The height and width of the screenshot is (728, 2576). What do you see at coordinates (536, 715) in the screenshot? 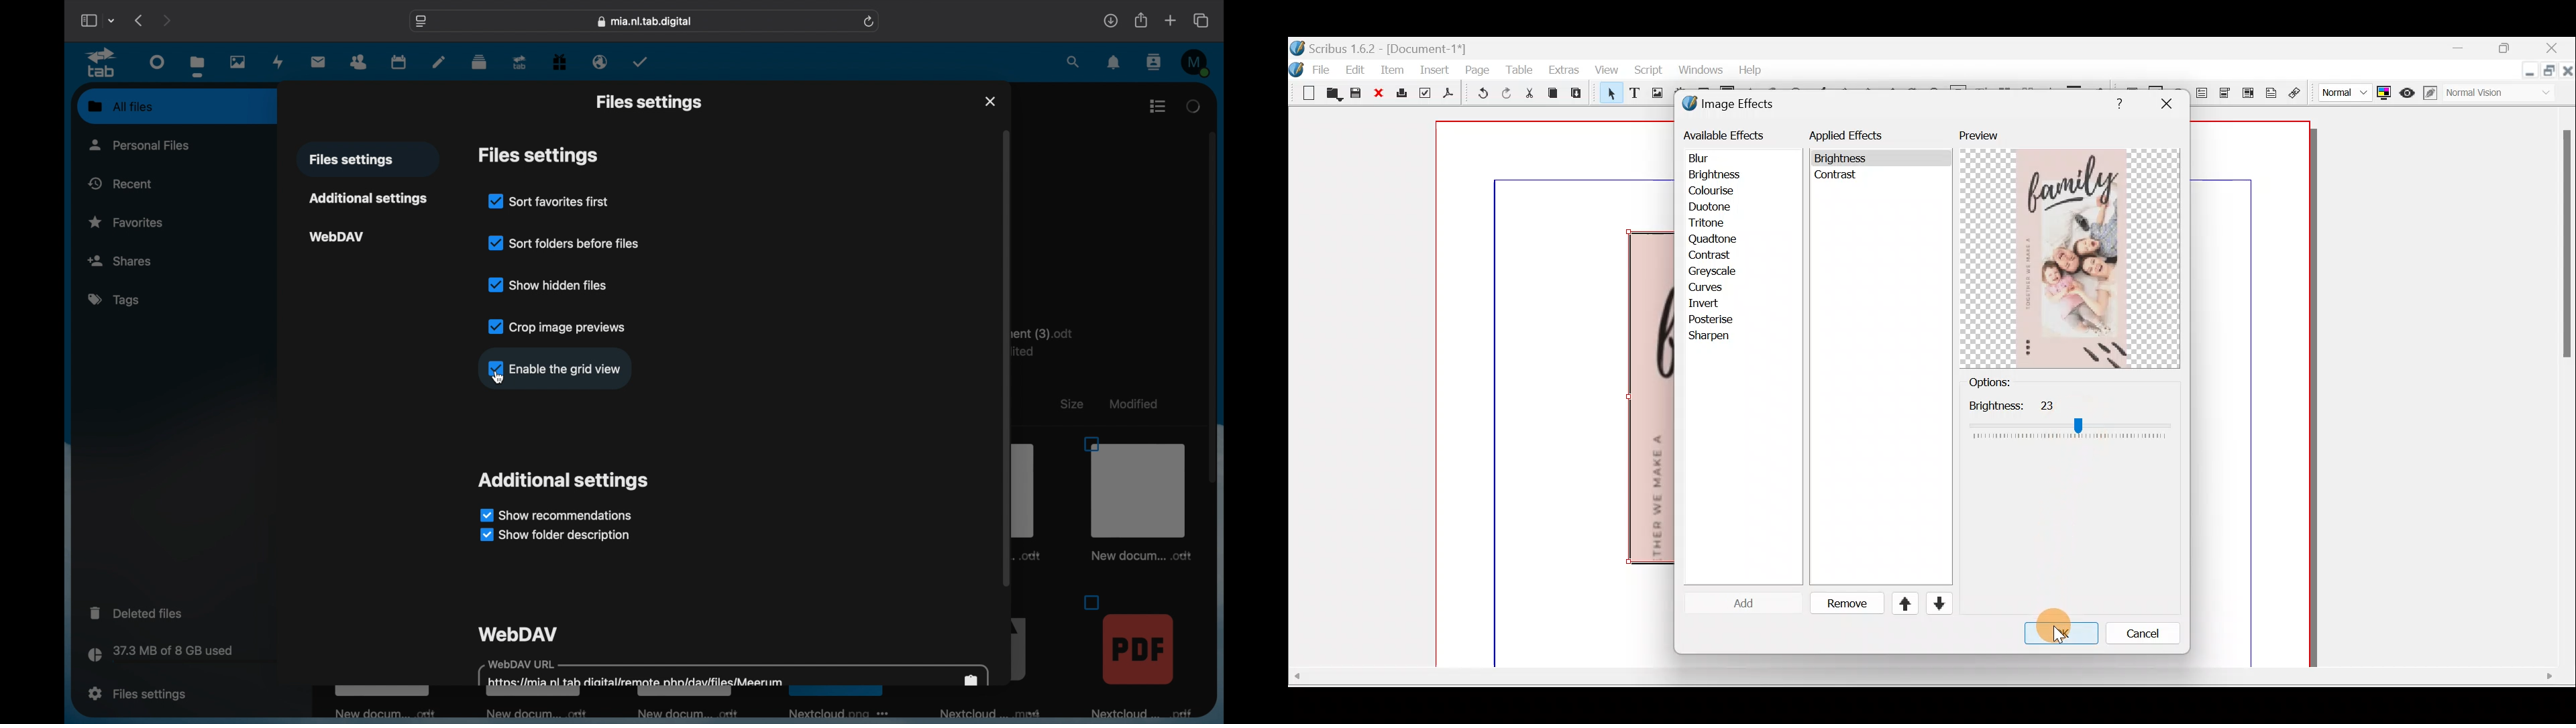
I see `new document` at bounding box center [536, 715].